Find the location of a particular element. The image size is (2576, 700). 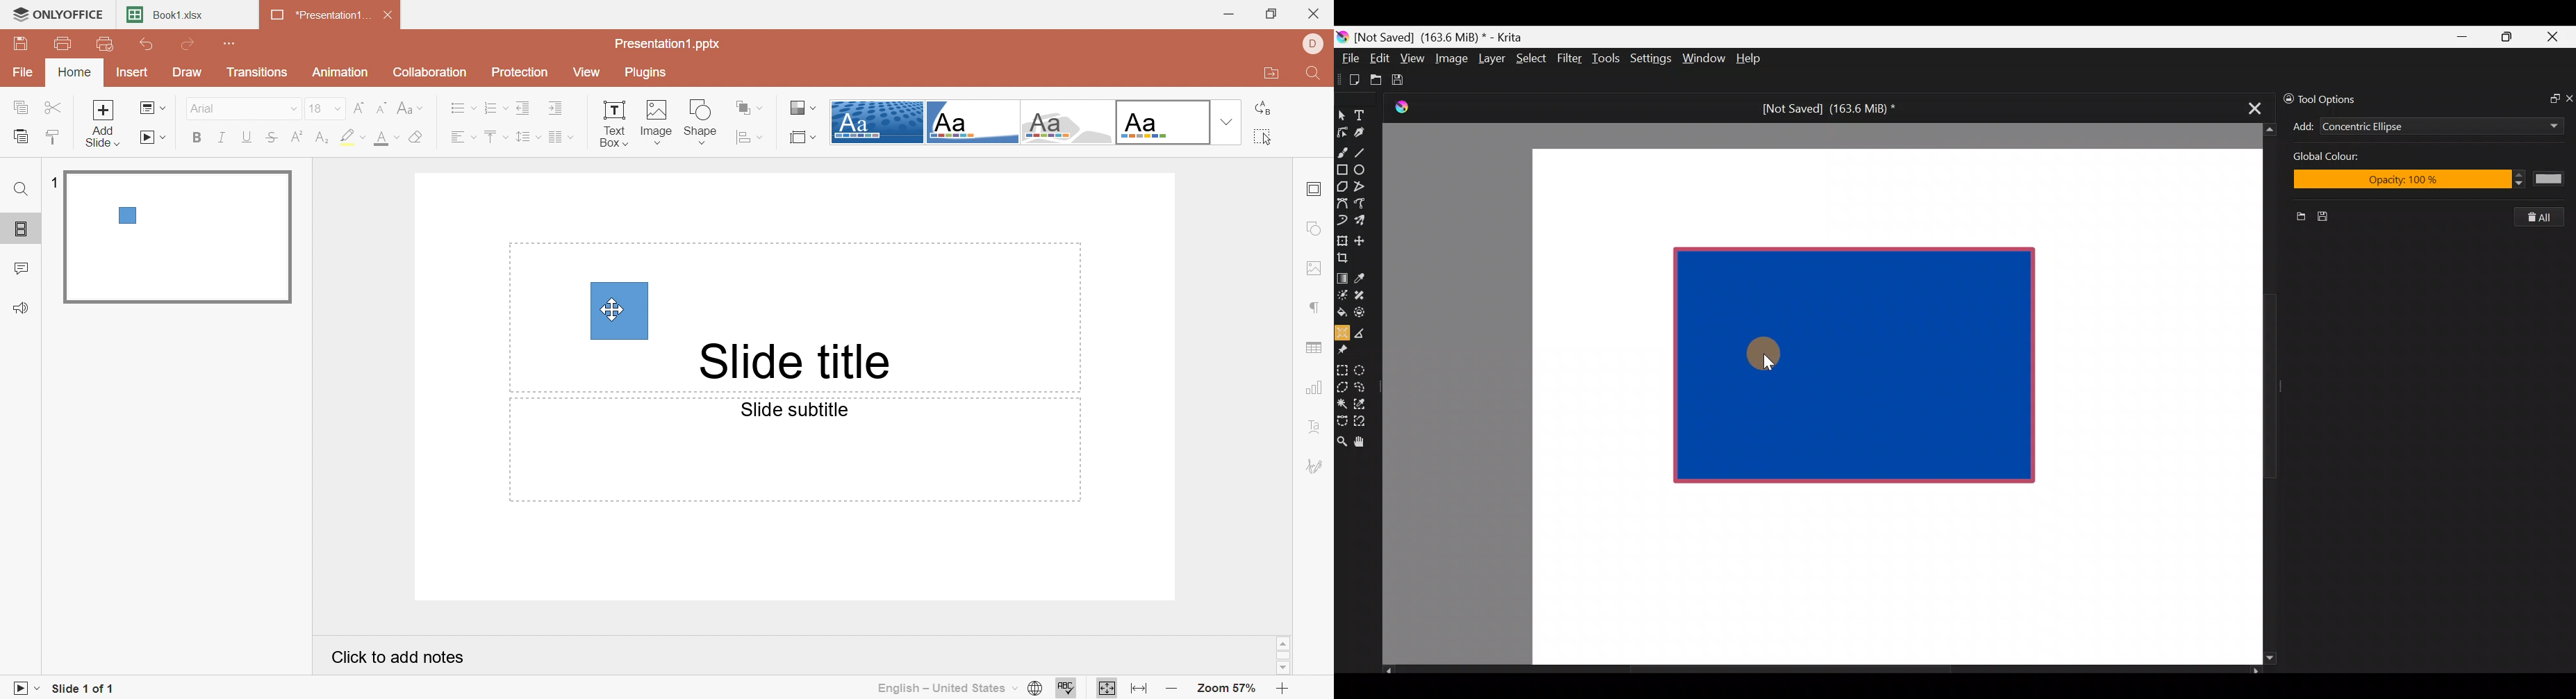

Zoom out is located at coordinates (1173, 686).